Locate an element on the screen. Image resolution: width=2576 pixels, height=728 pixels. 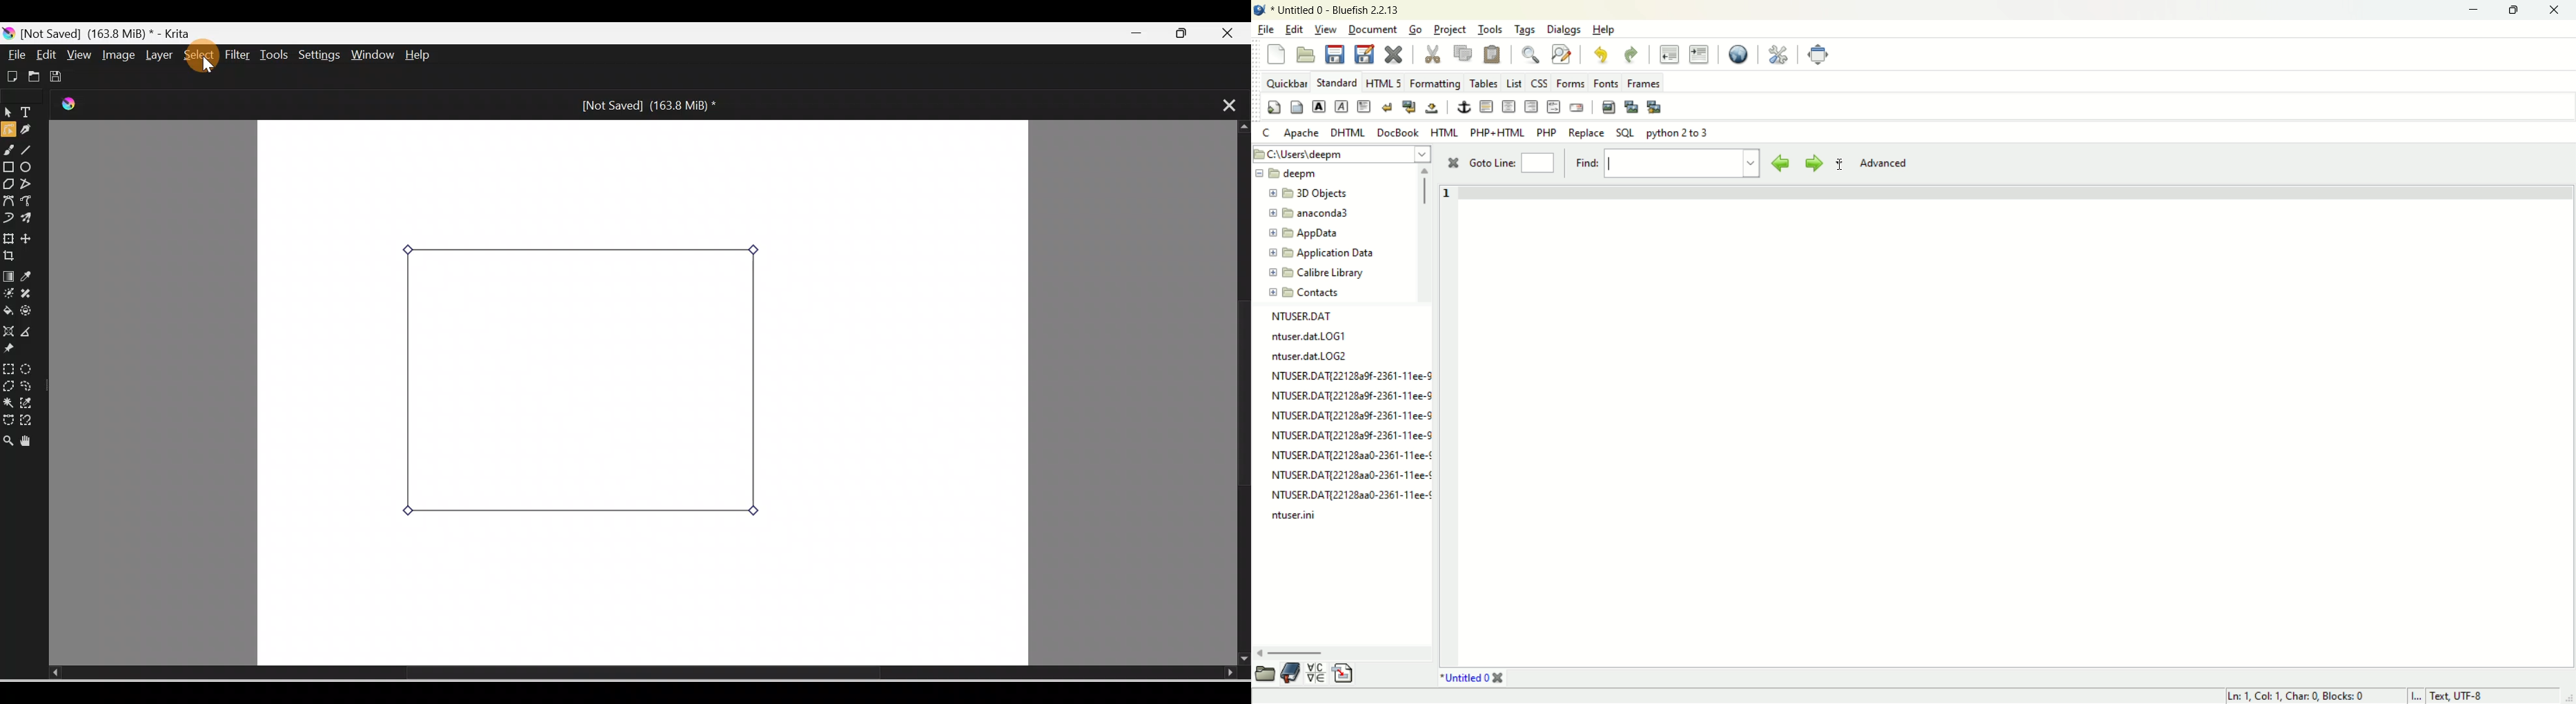
Draw a gradient is located at coordinates (8, 276).